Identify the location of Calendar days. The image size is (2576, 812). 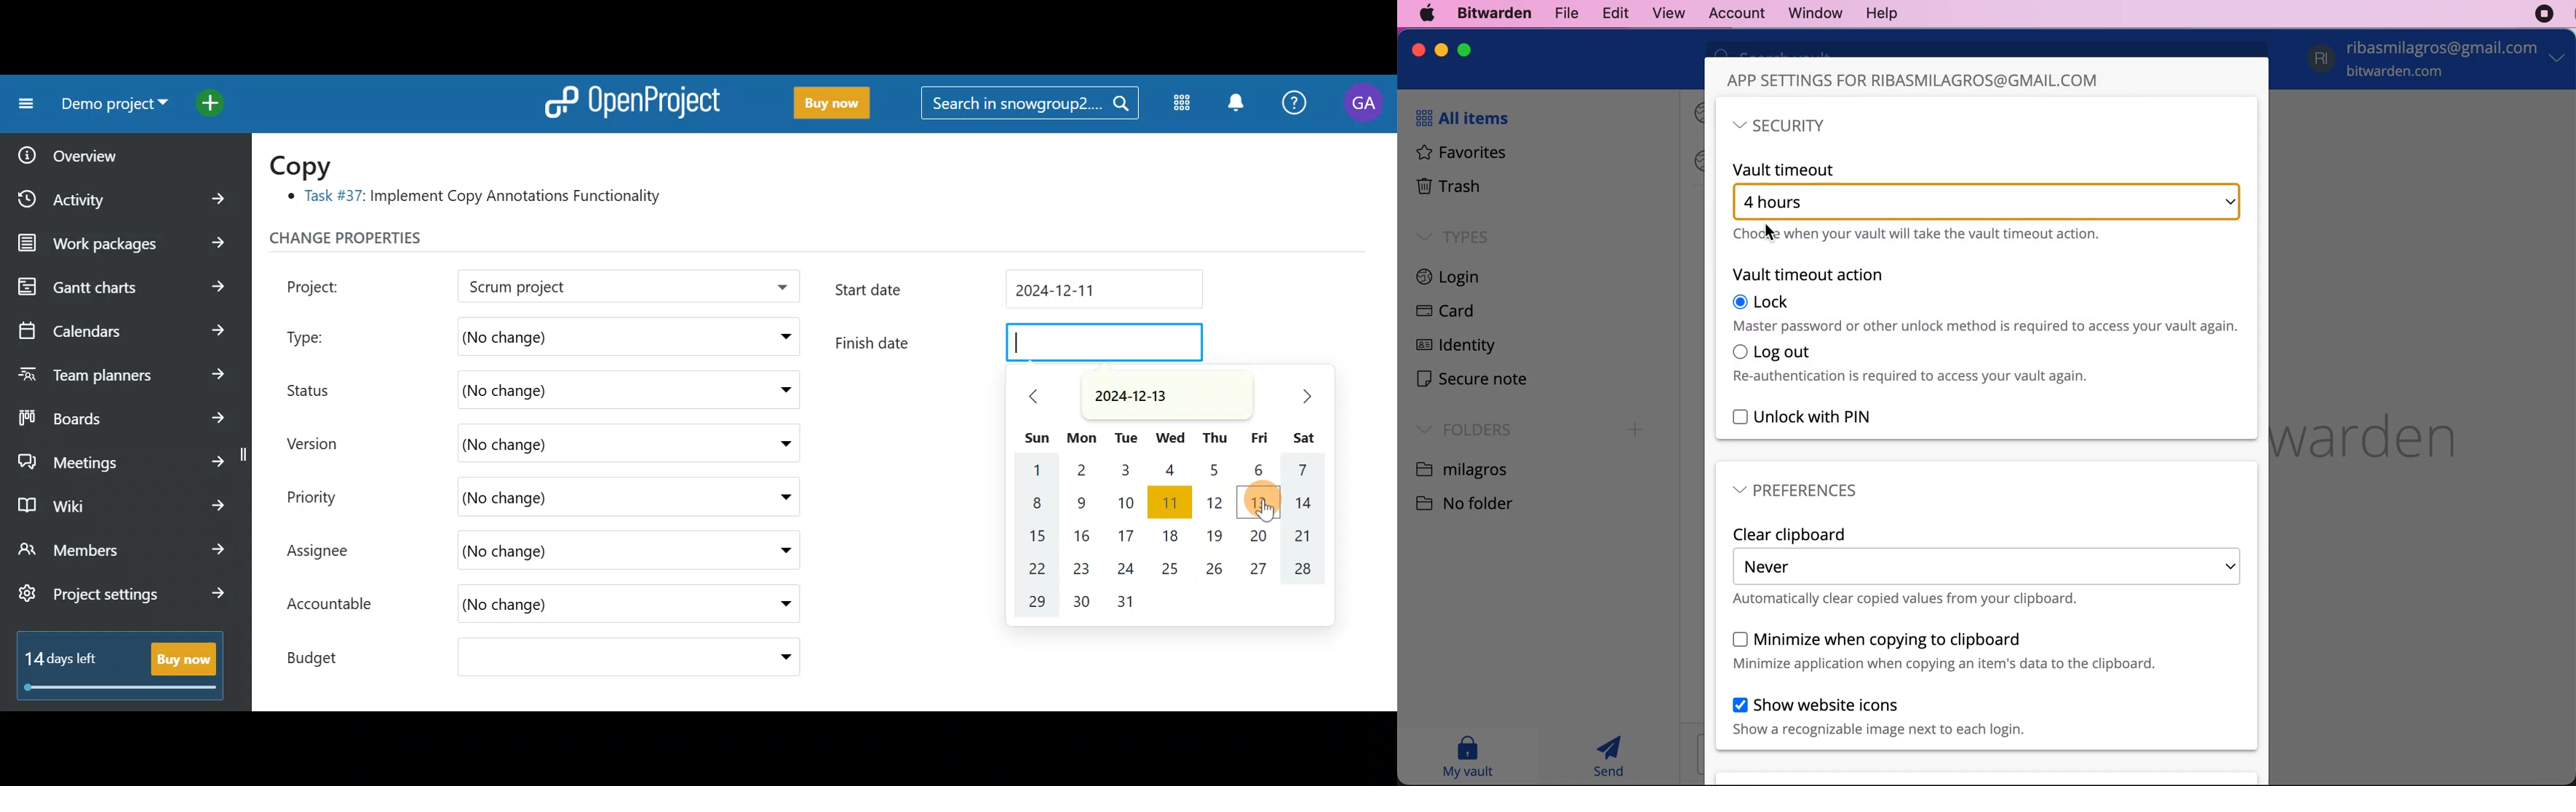
(1179, 539).